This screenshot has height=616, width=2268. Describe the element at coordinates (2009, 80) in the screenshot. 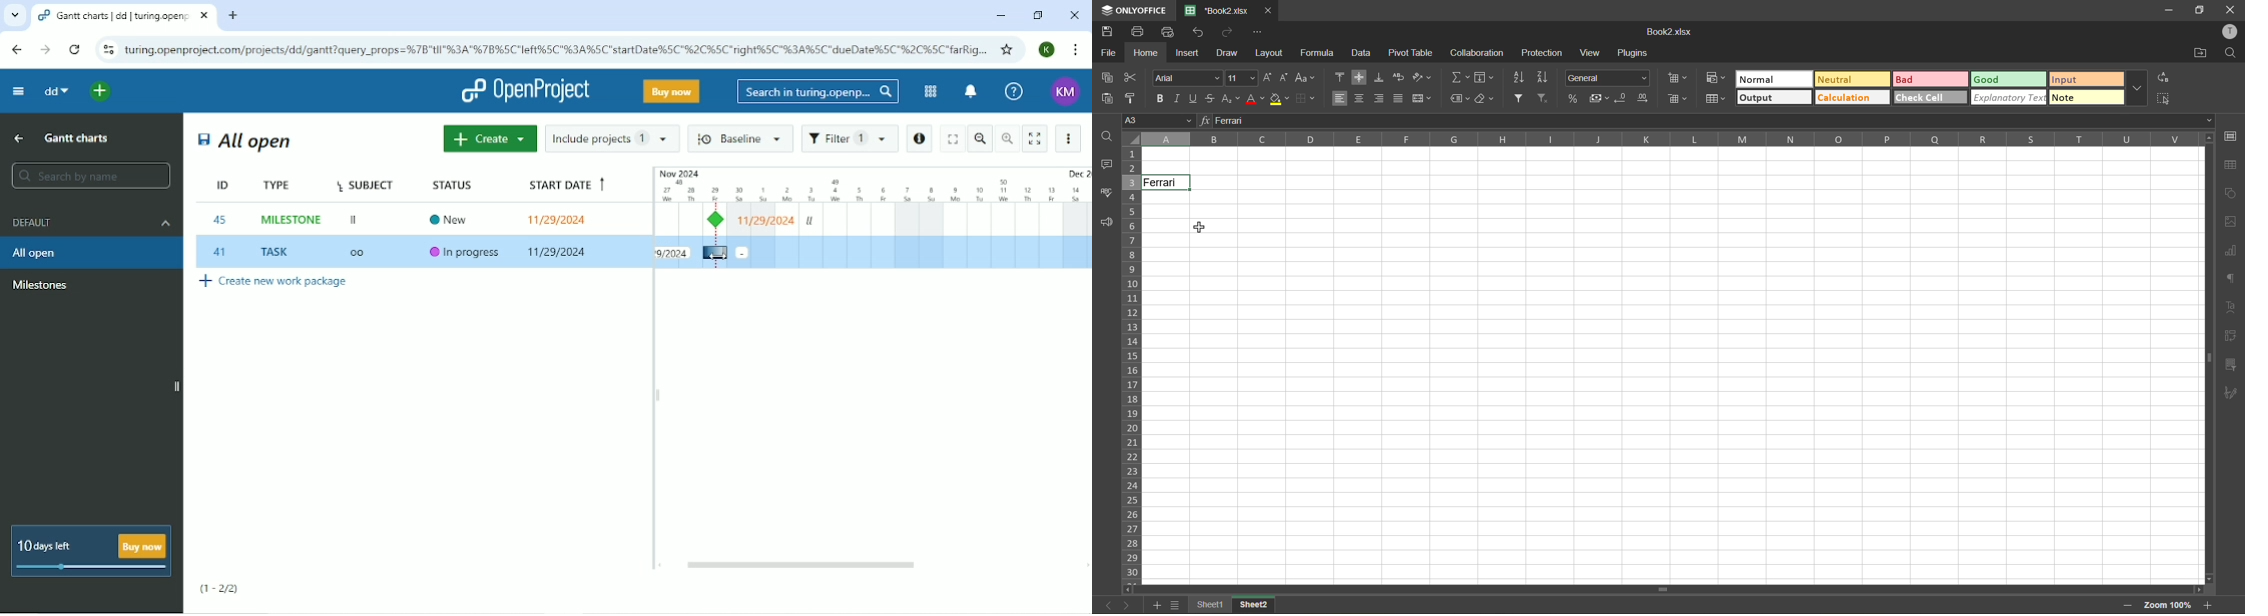

I see `good` at that location.